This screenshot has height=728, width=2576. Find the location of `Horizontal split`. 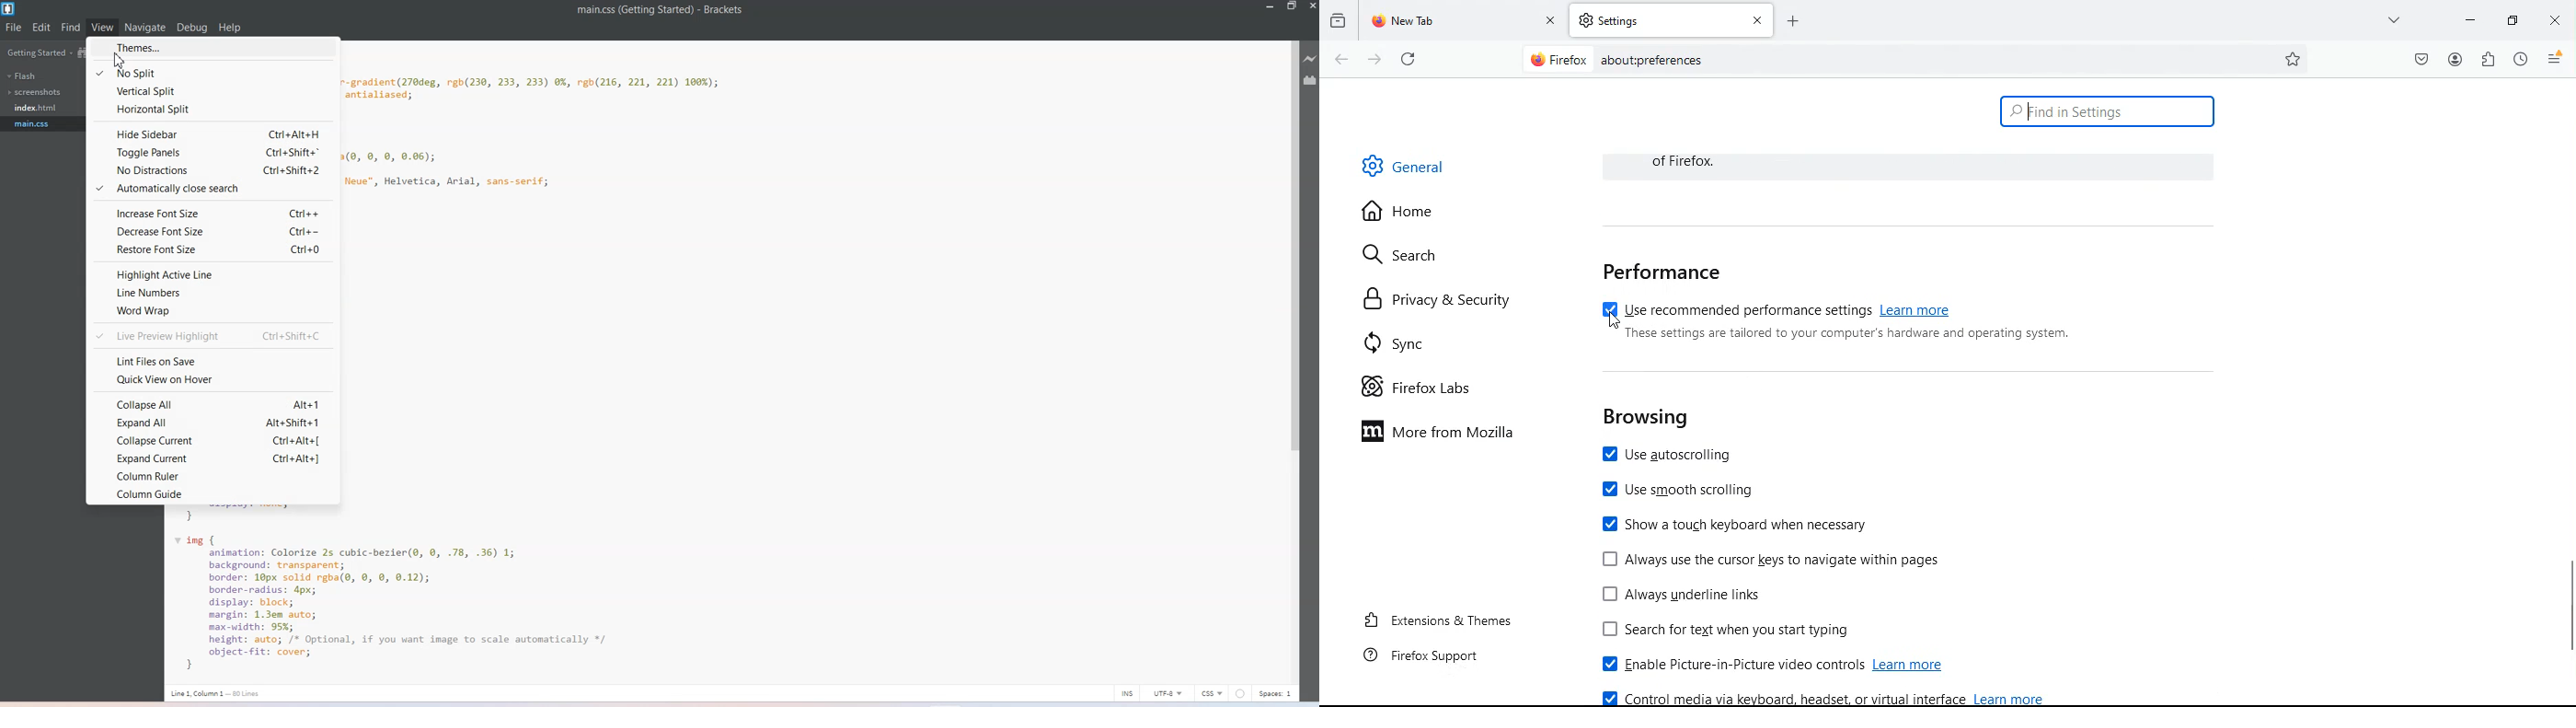

Horizontal split is located at coordinates (213, 110).